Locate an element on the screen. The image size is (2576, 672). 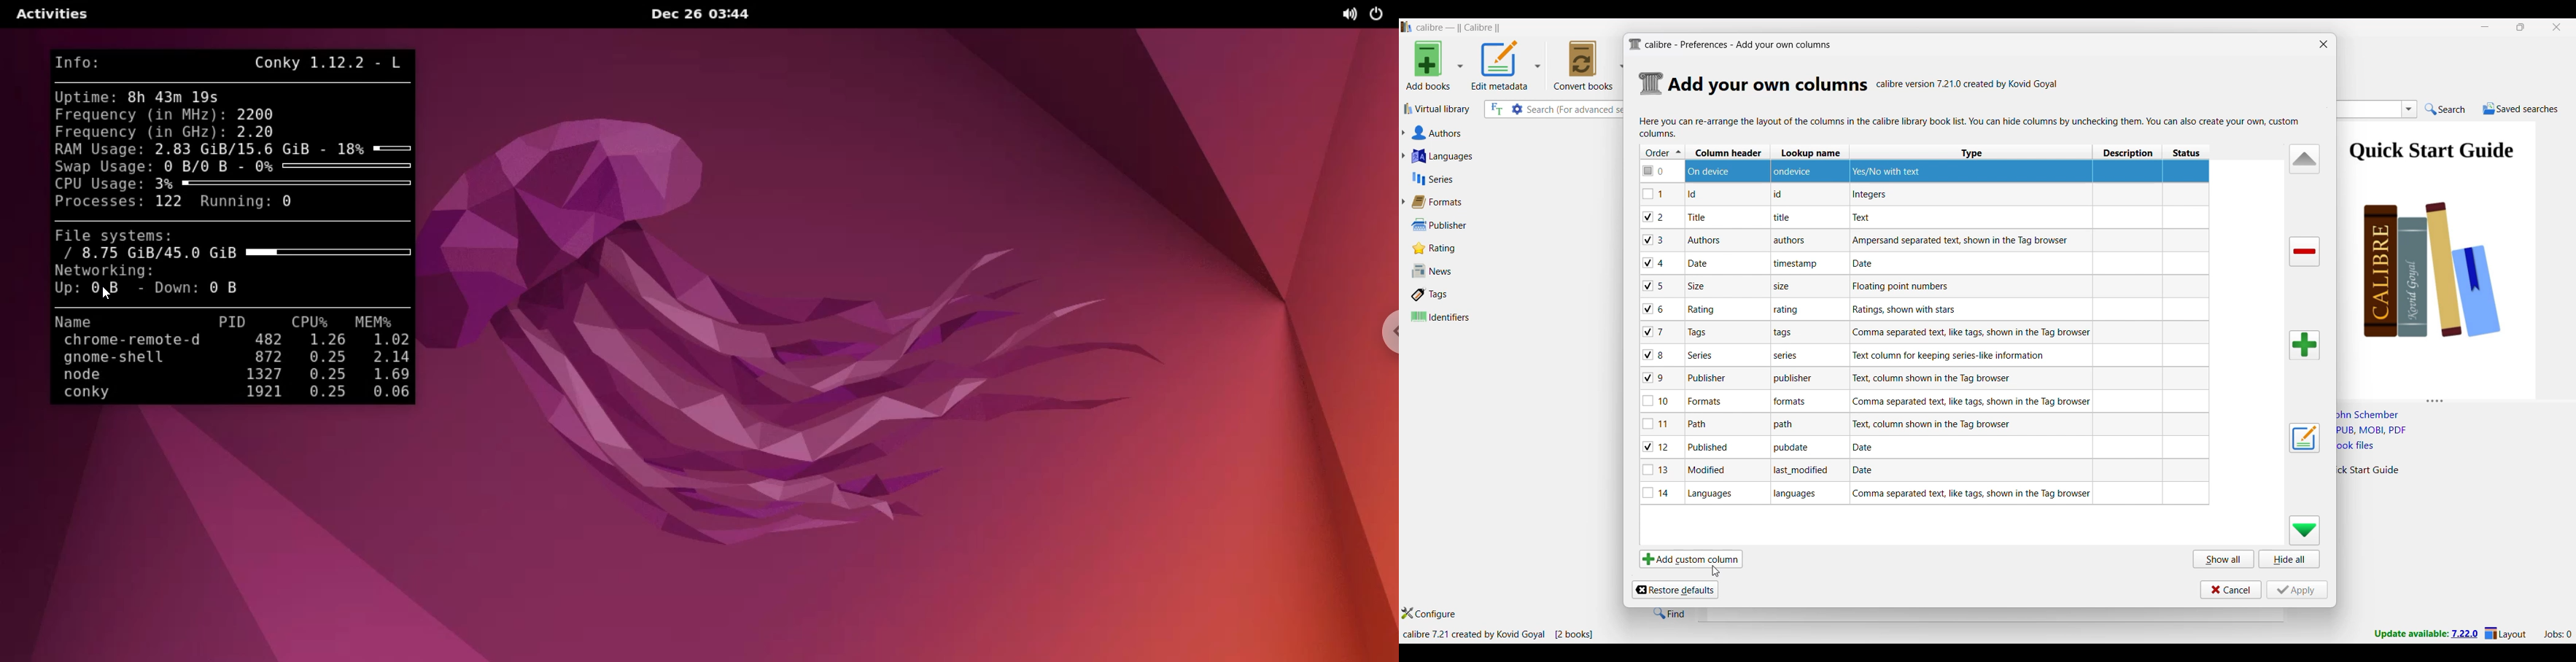
note is located at coordinates (1805, 472).